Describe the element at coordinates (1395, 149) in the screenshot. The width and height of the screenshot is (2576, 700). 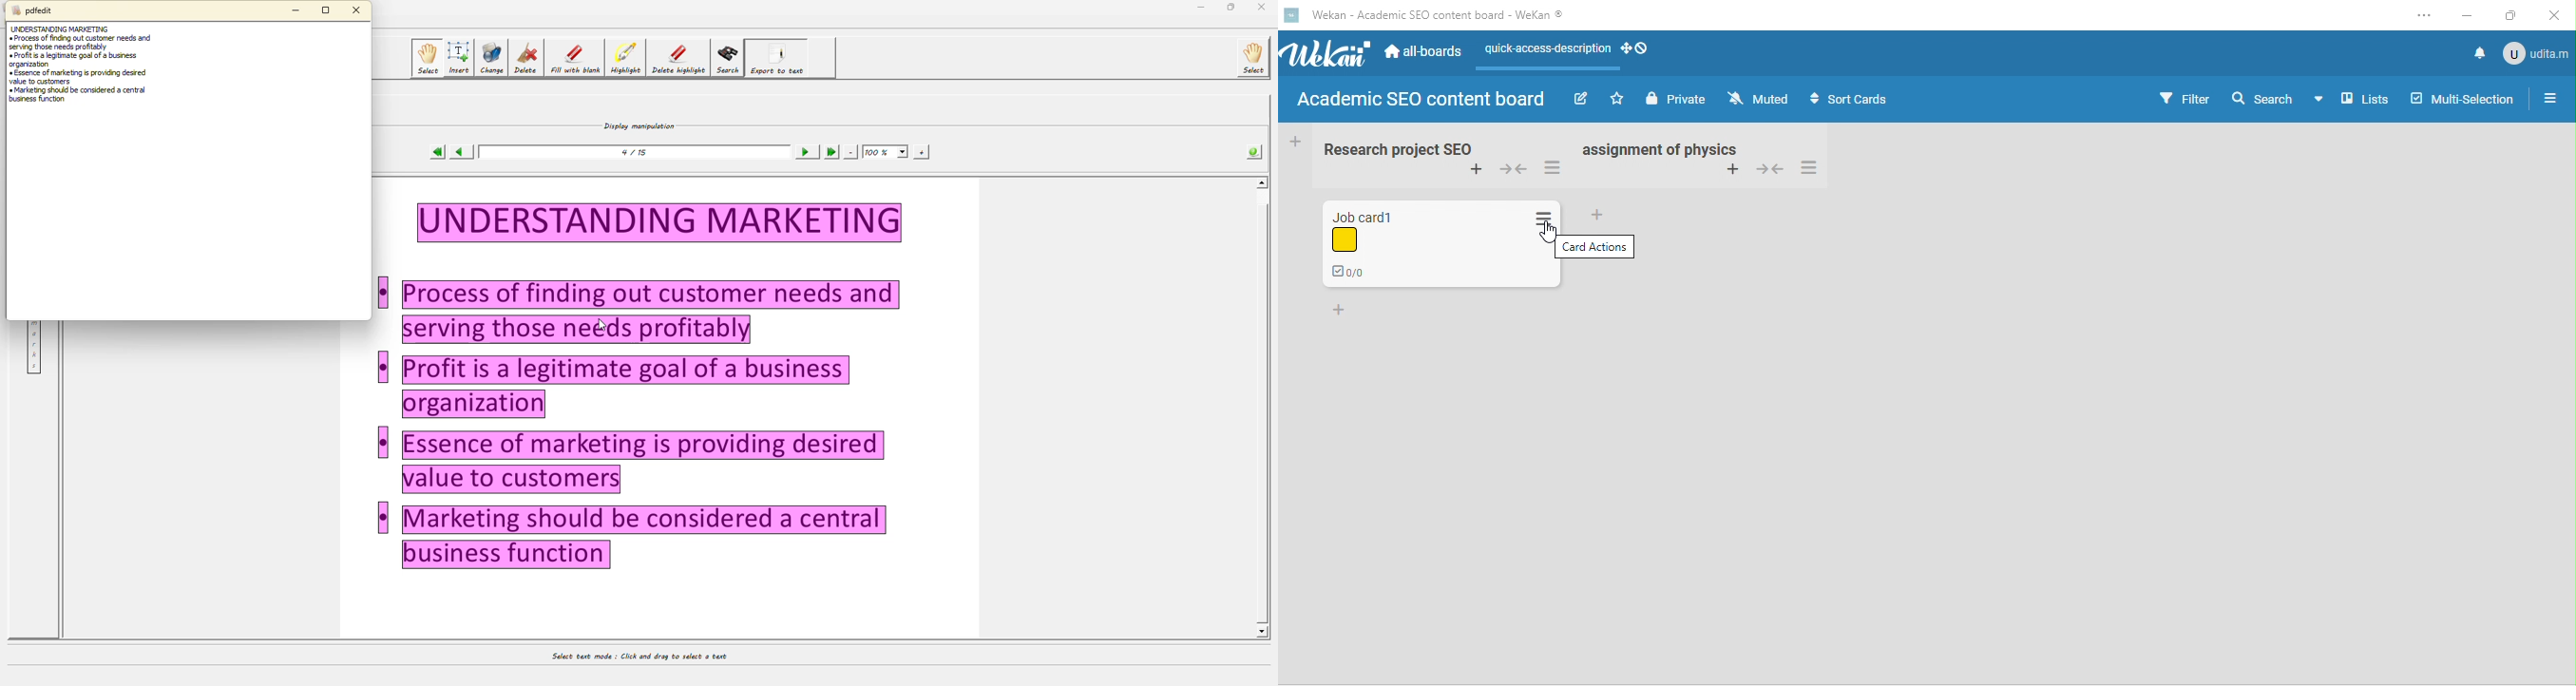
I see `Research project SEO` at that location.